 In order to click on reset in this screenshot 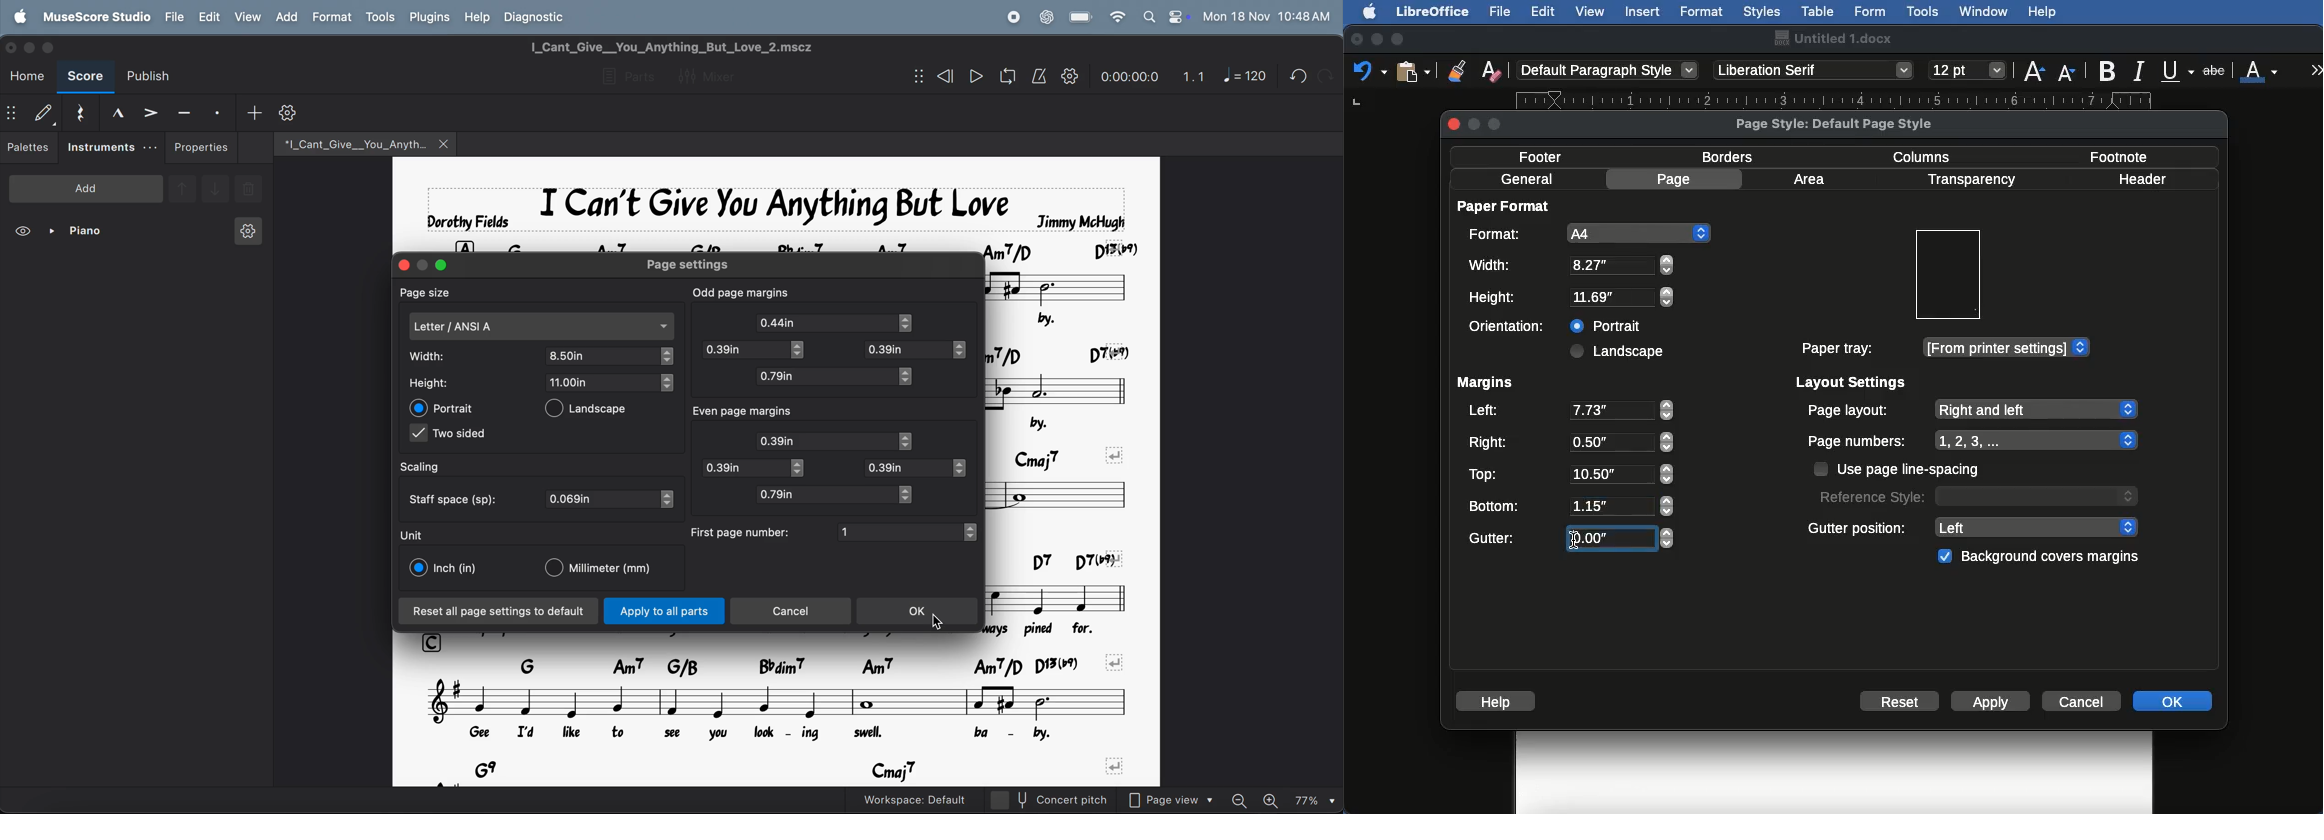, I will do `click(79, 110)`.